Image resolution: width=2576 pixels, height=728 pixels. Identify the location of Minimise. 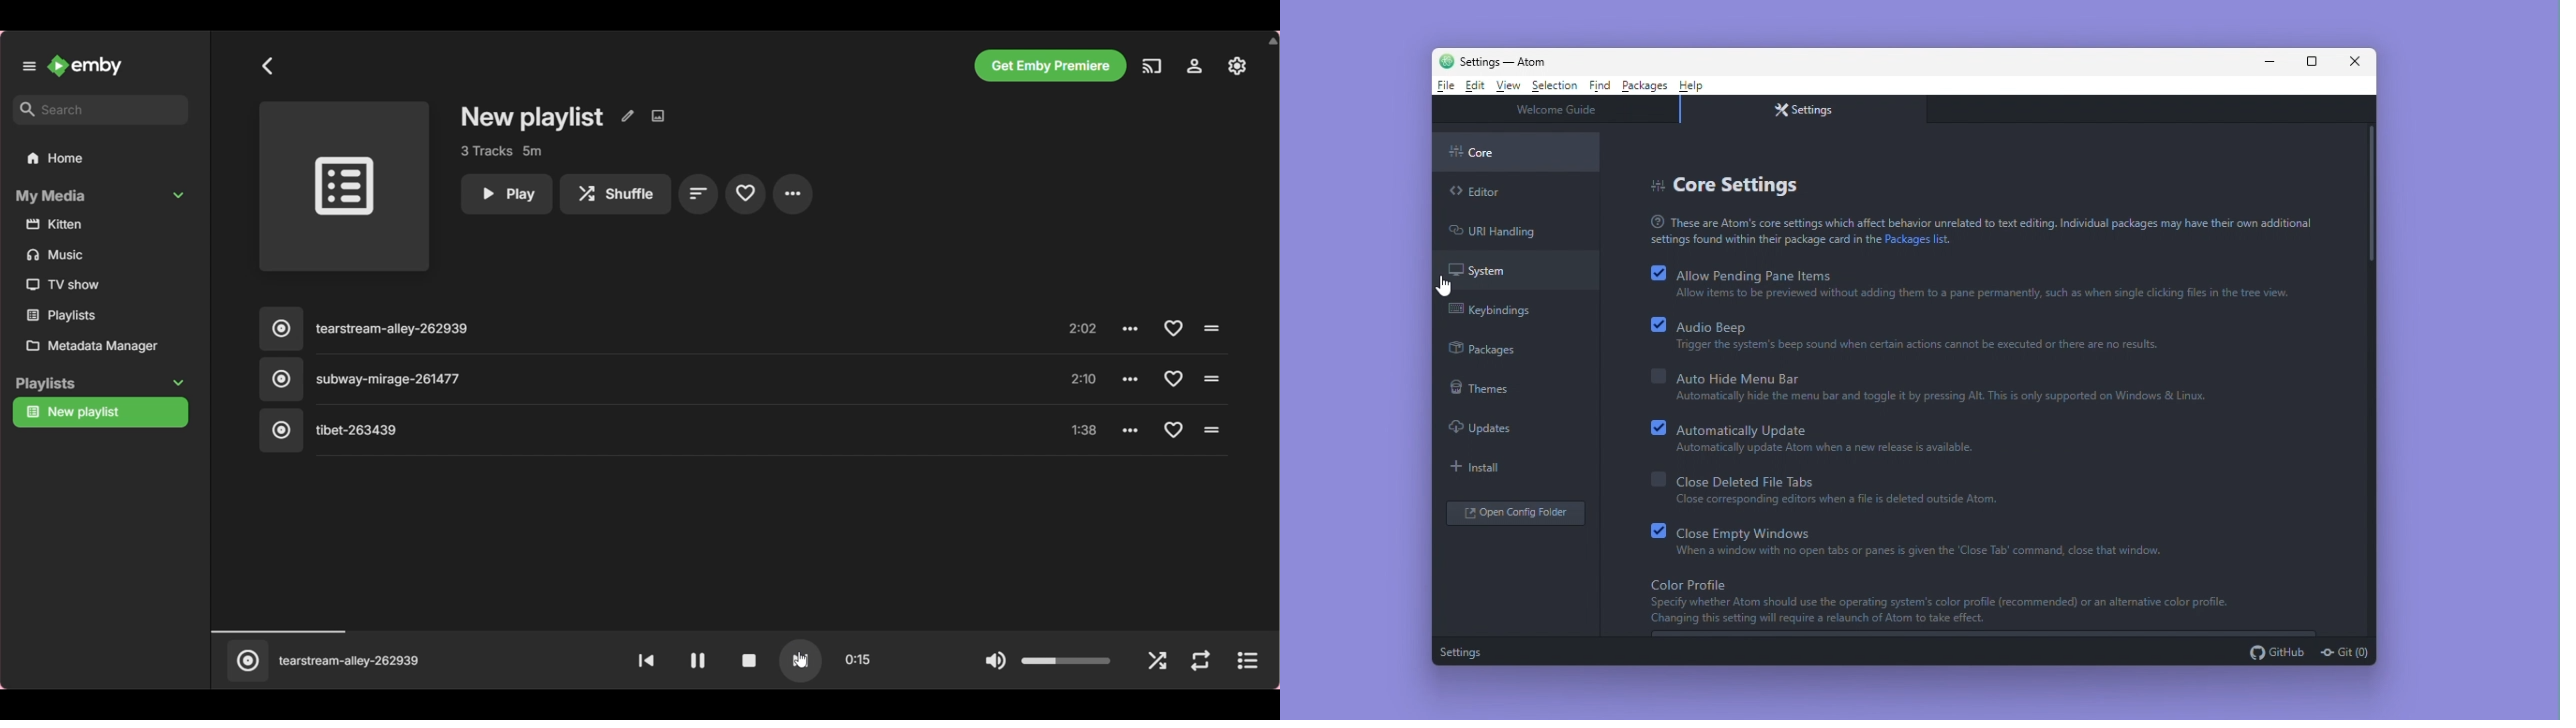
(2274, 61).